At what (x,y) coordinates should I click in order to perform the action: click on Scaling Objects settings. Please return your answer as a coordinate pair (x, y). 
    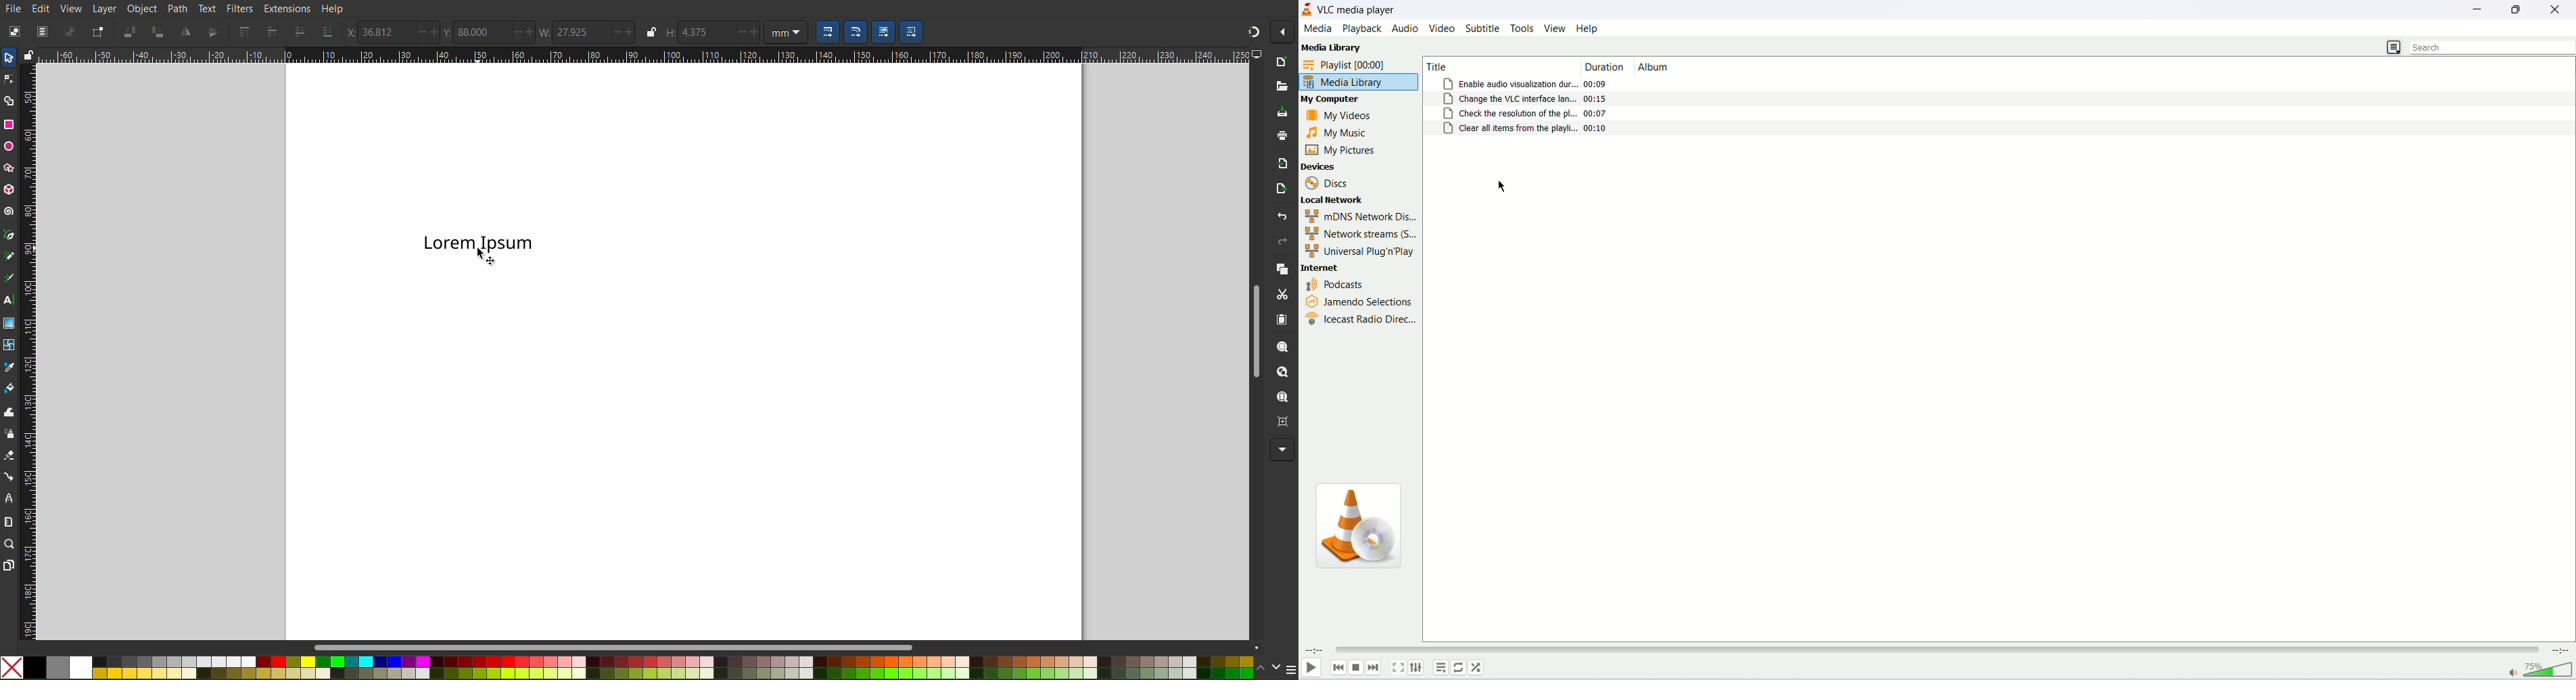
    Looking at the image, I should click on (855, 32).